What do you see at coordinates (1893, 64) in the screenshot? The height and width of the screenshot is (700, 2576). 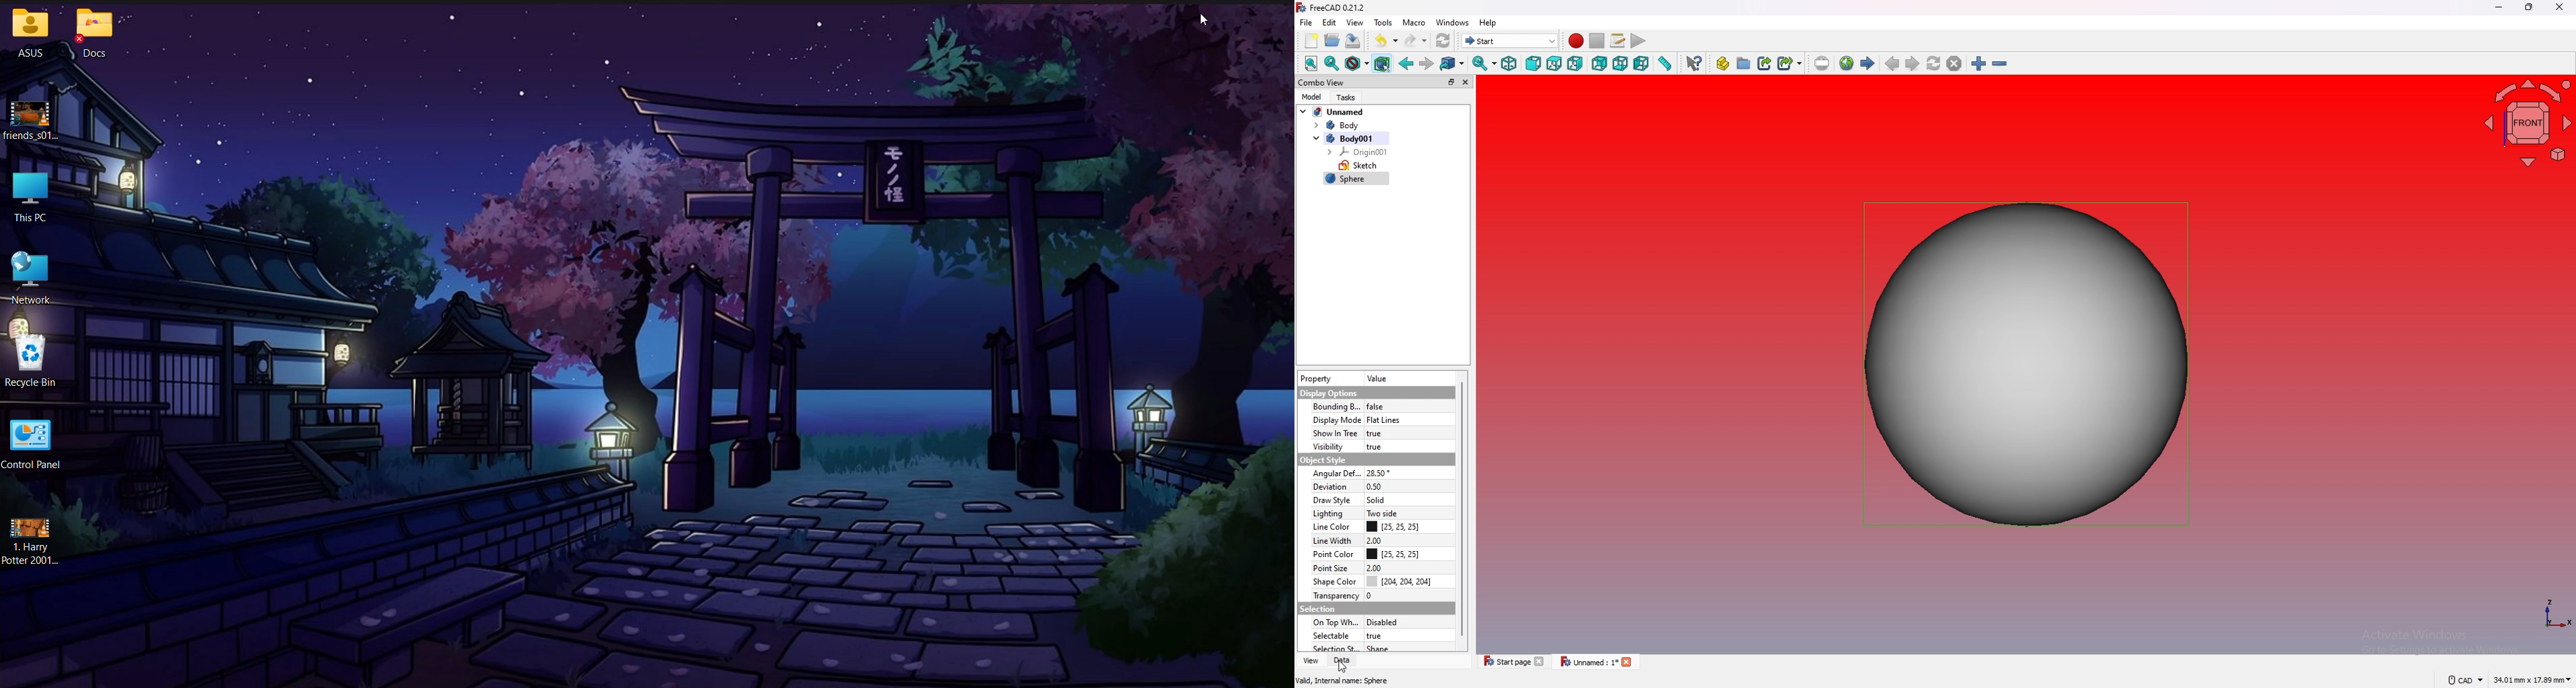 I see `previous page` at bounding box center [1893, 64].